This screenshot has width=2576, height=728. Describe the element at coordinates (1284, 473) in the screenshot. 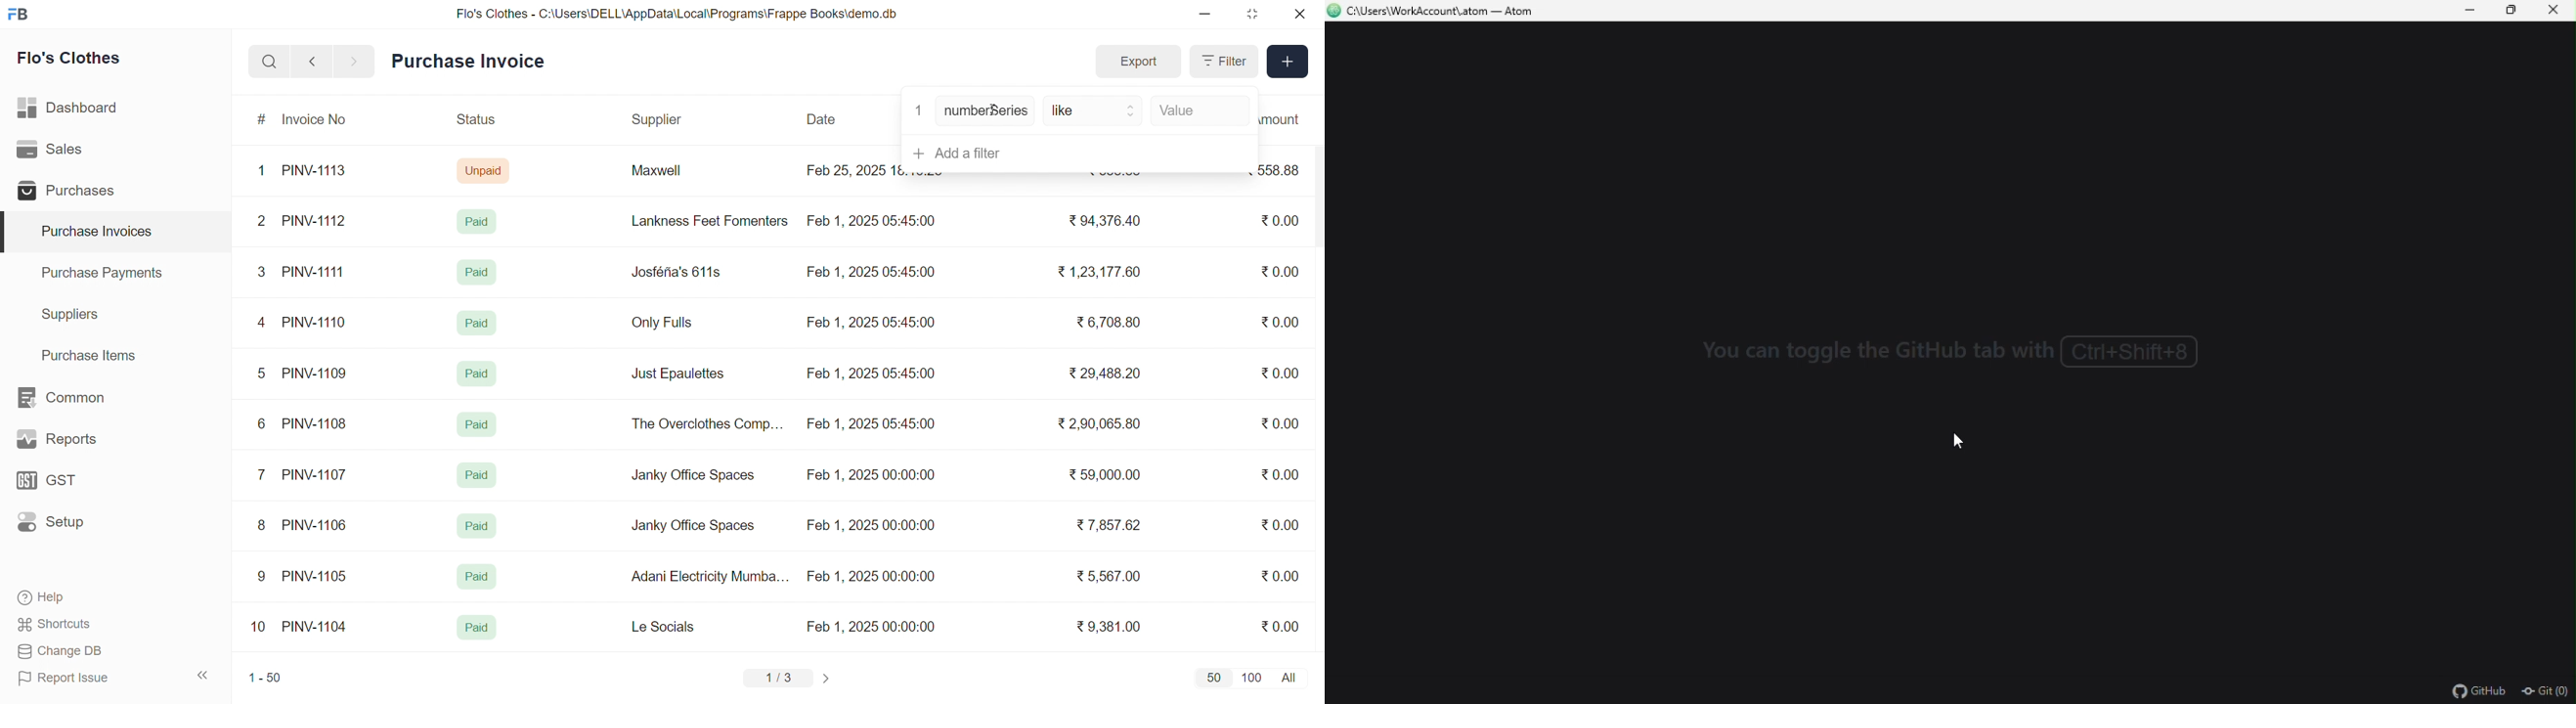

I see `₹0.00` at that location.